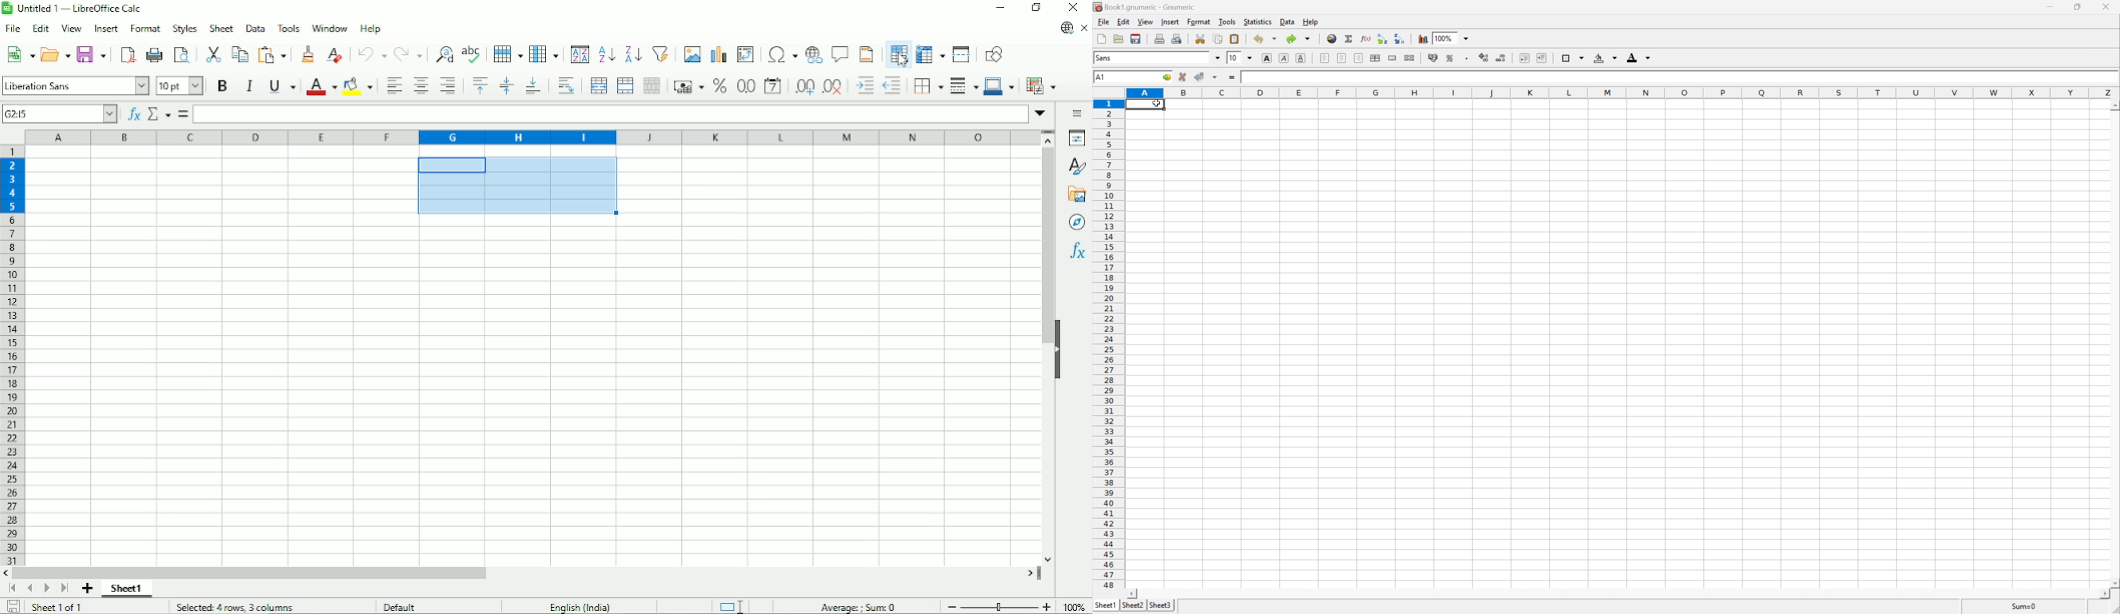  Describe the element at coordinates (448, 87) in the screenshot. I see `Align right` at that location.